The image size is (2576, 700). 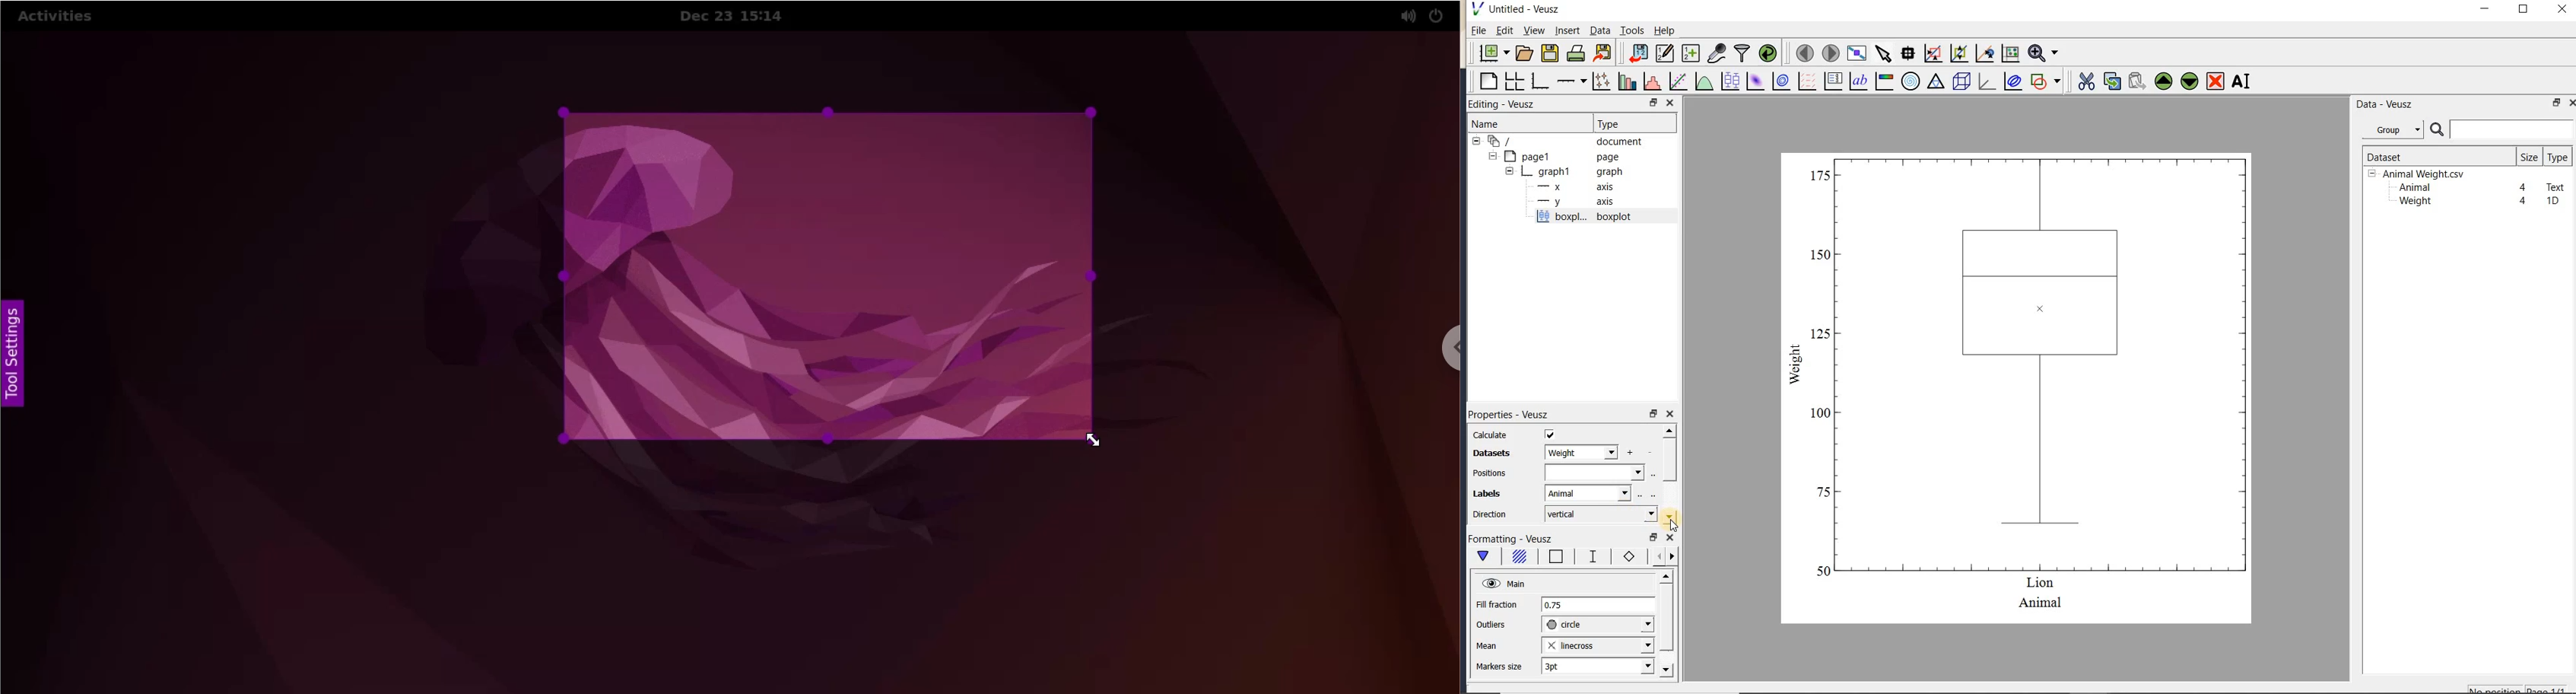 I want to click on edit and enter new datasets, so click(x=1664, y=53).